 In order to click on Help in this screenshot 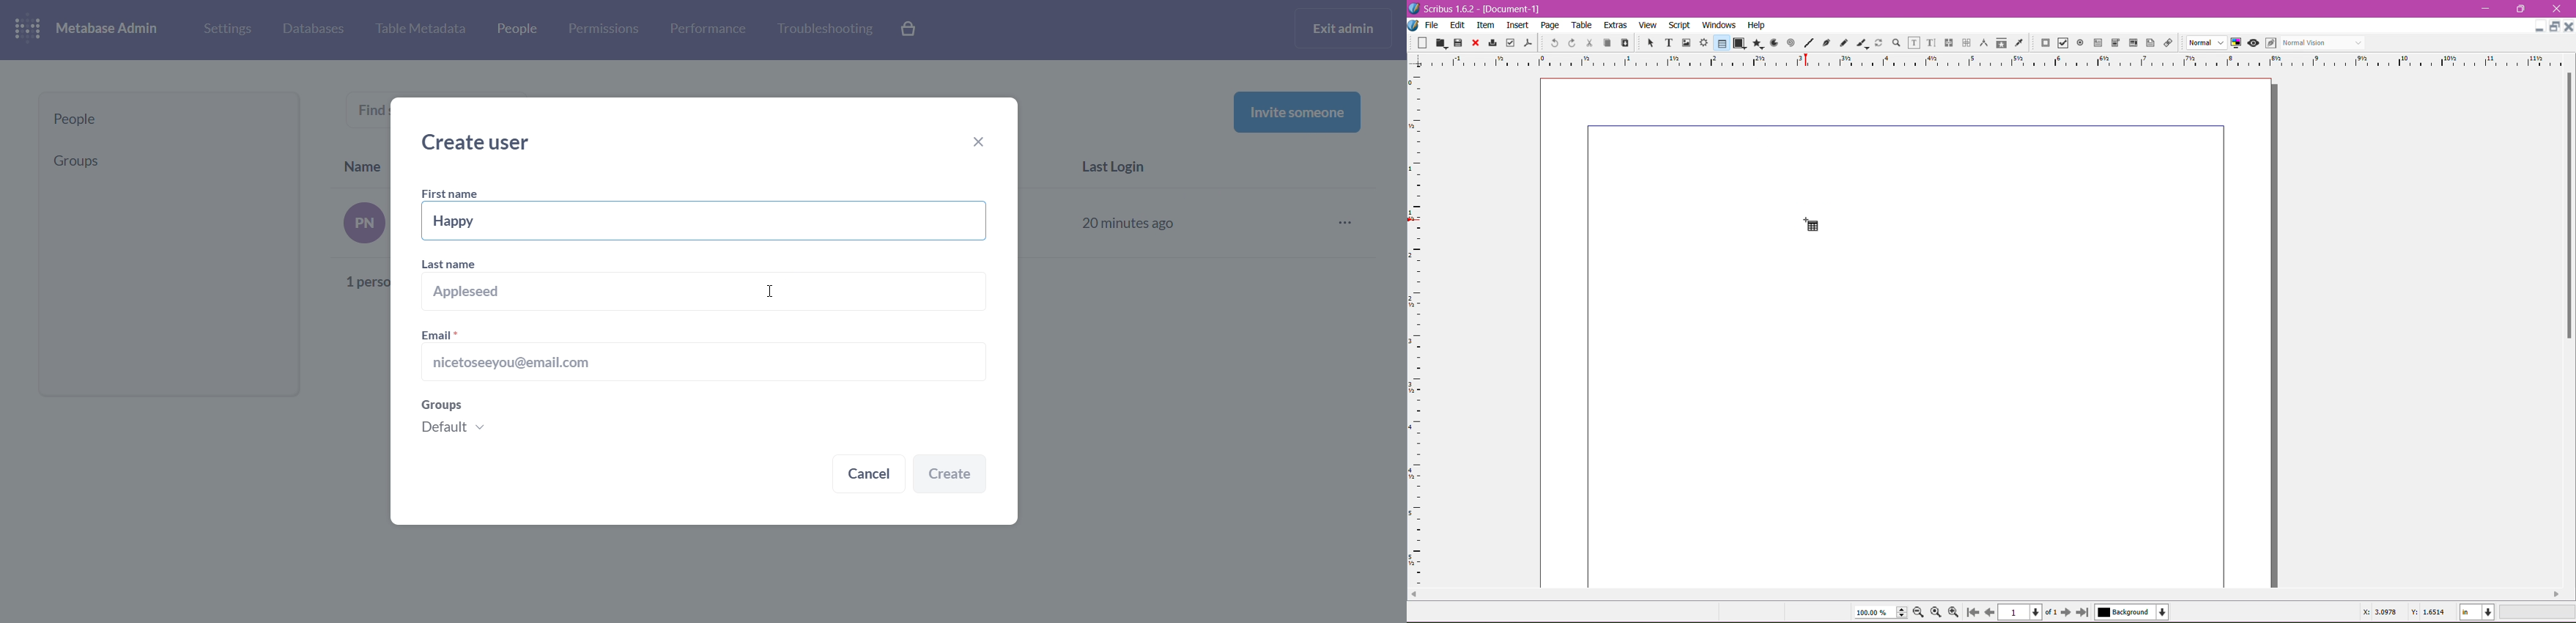, I will do `click(1756, 26)`.